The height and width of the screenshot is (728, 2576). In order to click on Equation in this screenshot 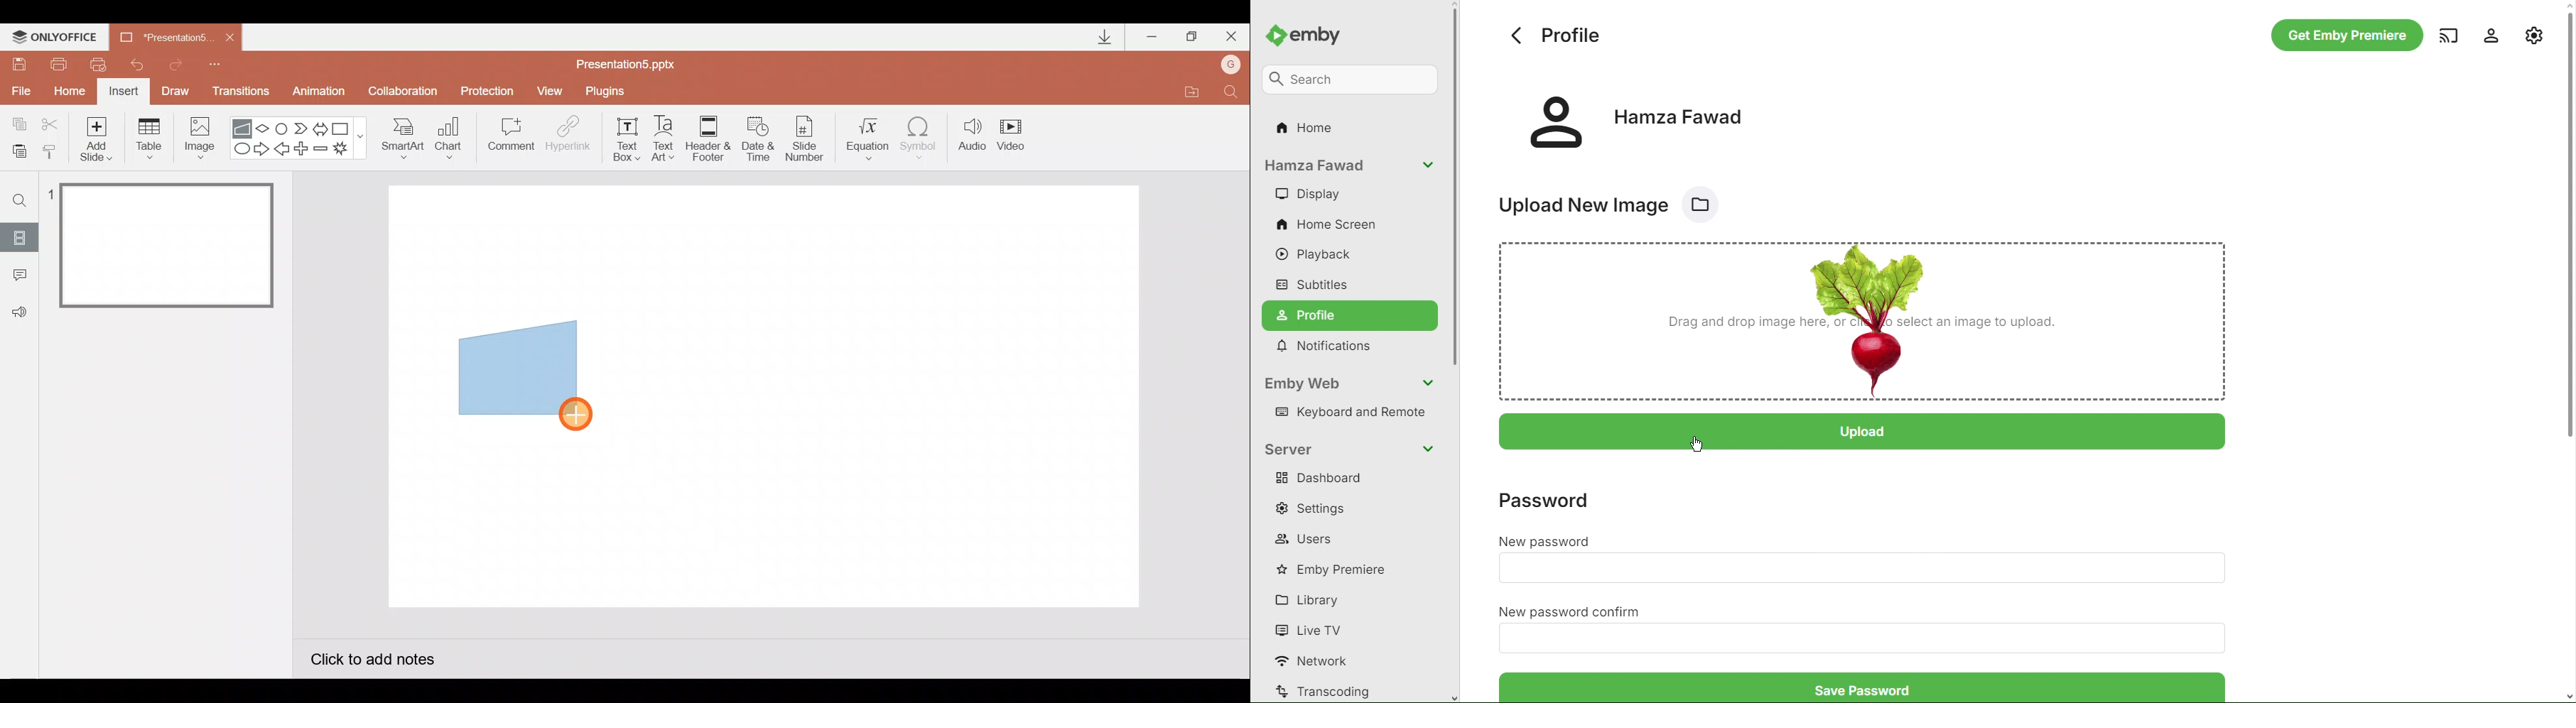, I will do `click(870, 137)`.